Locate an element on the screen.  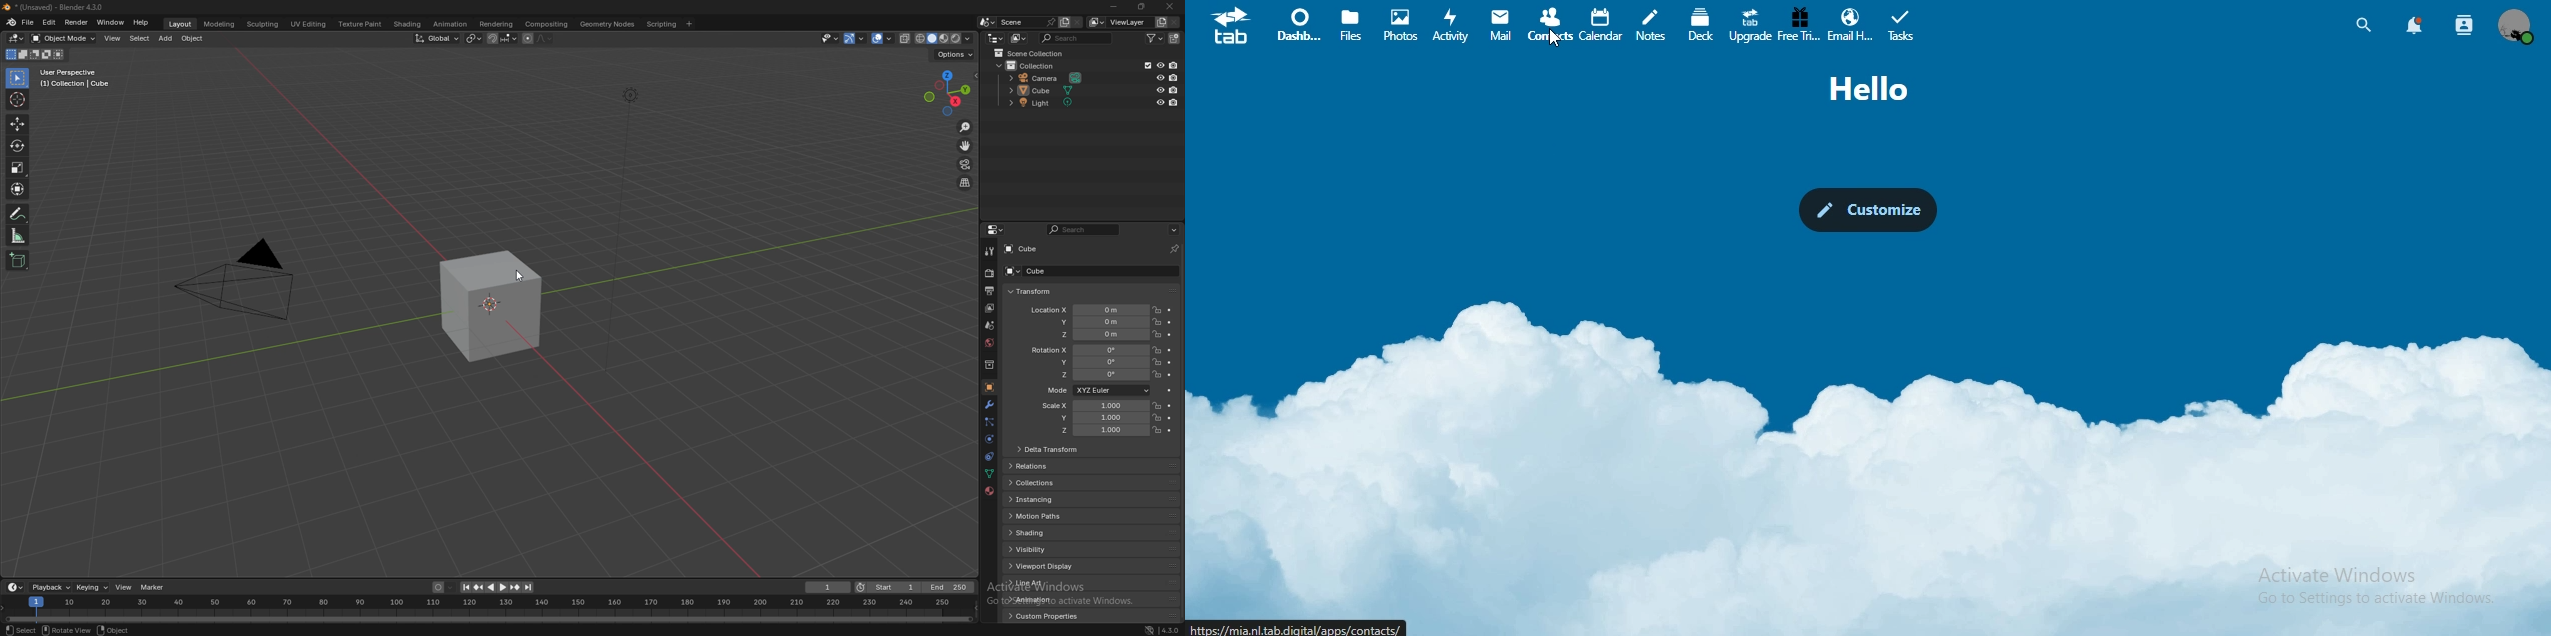
hello is located at coordinates (1874, 89).